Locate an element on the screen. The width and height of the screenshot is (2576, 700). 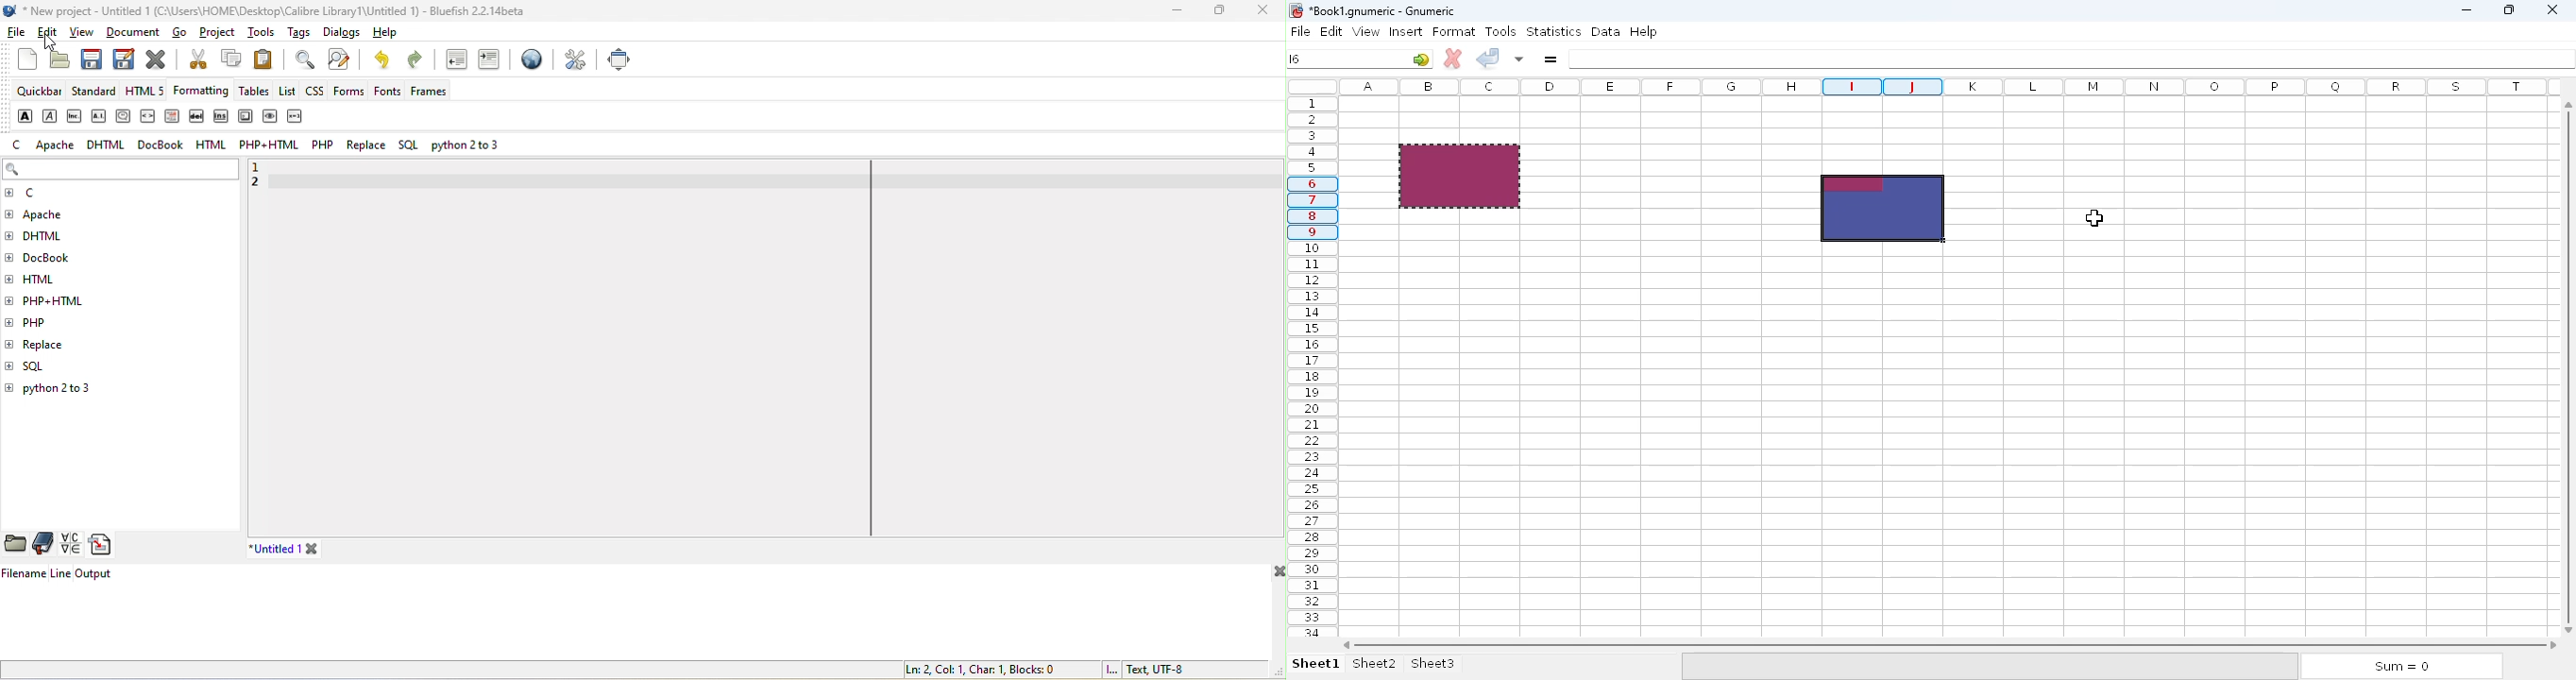
edit is located at coordinates (52, 35).